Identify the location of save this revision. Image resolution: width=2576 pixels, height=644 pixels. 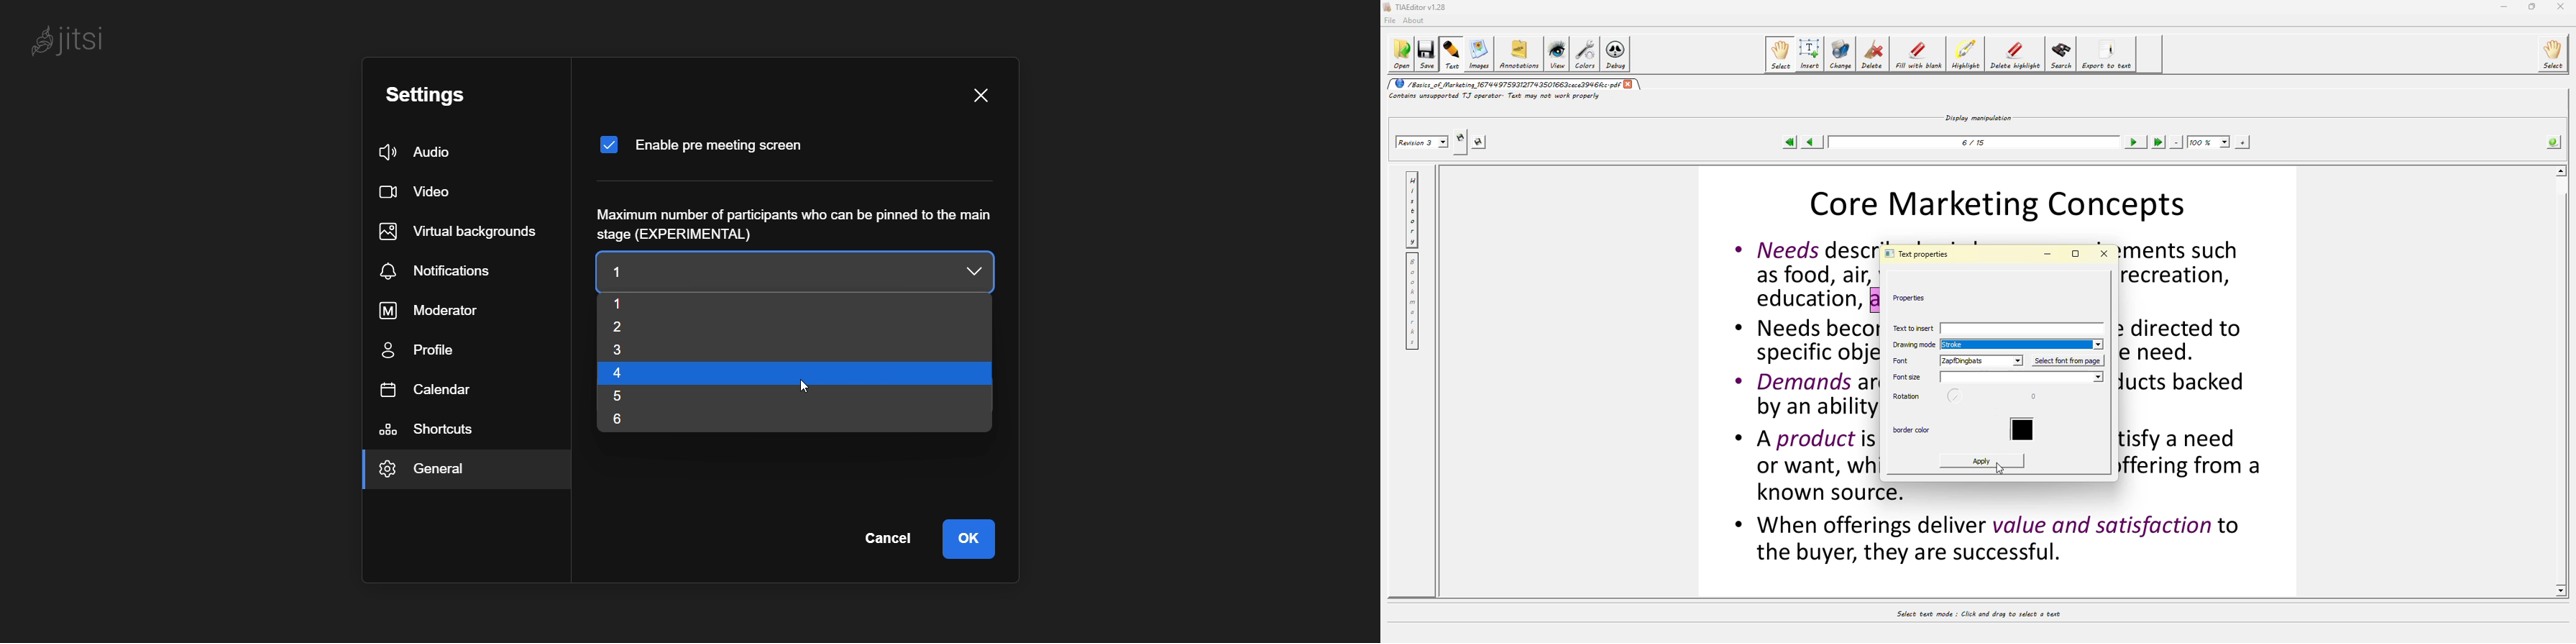
(1480, 142).